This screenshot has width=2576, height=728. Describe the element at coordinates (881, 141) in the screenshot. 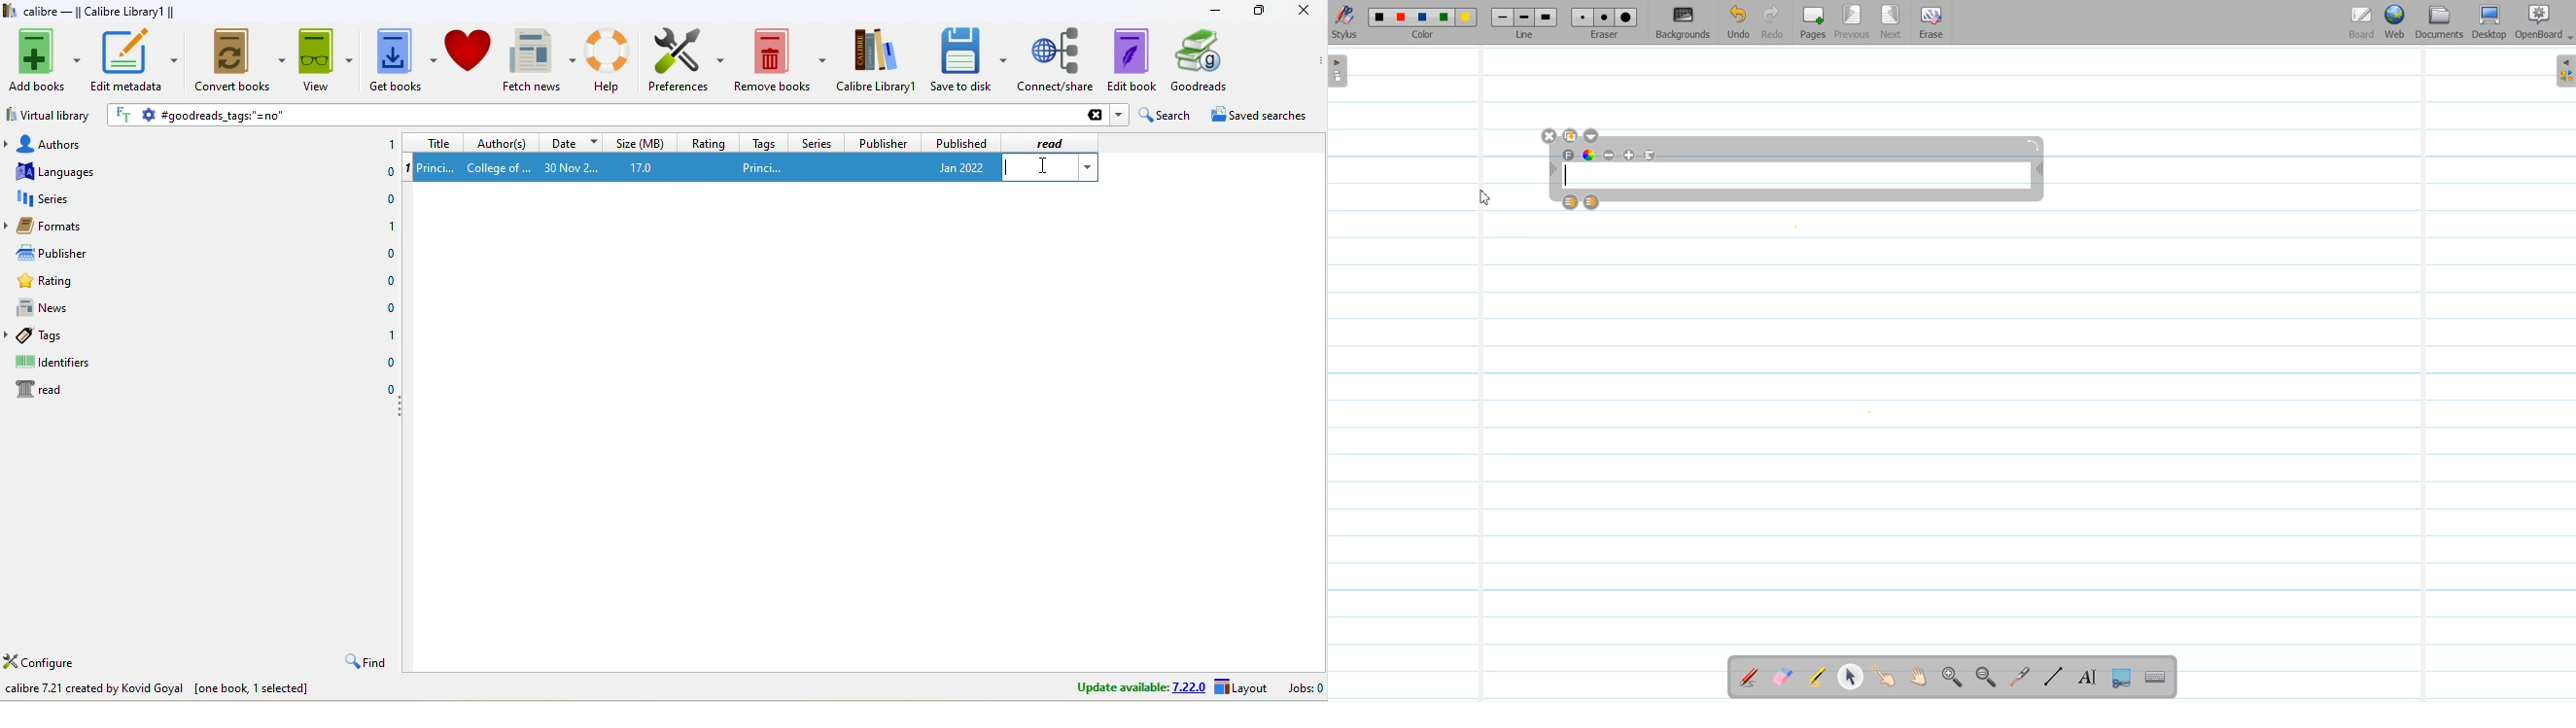

I see `publisher` at that location.